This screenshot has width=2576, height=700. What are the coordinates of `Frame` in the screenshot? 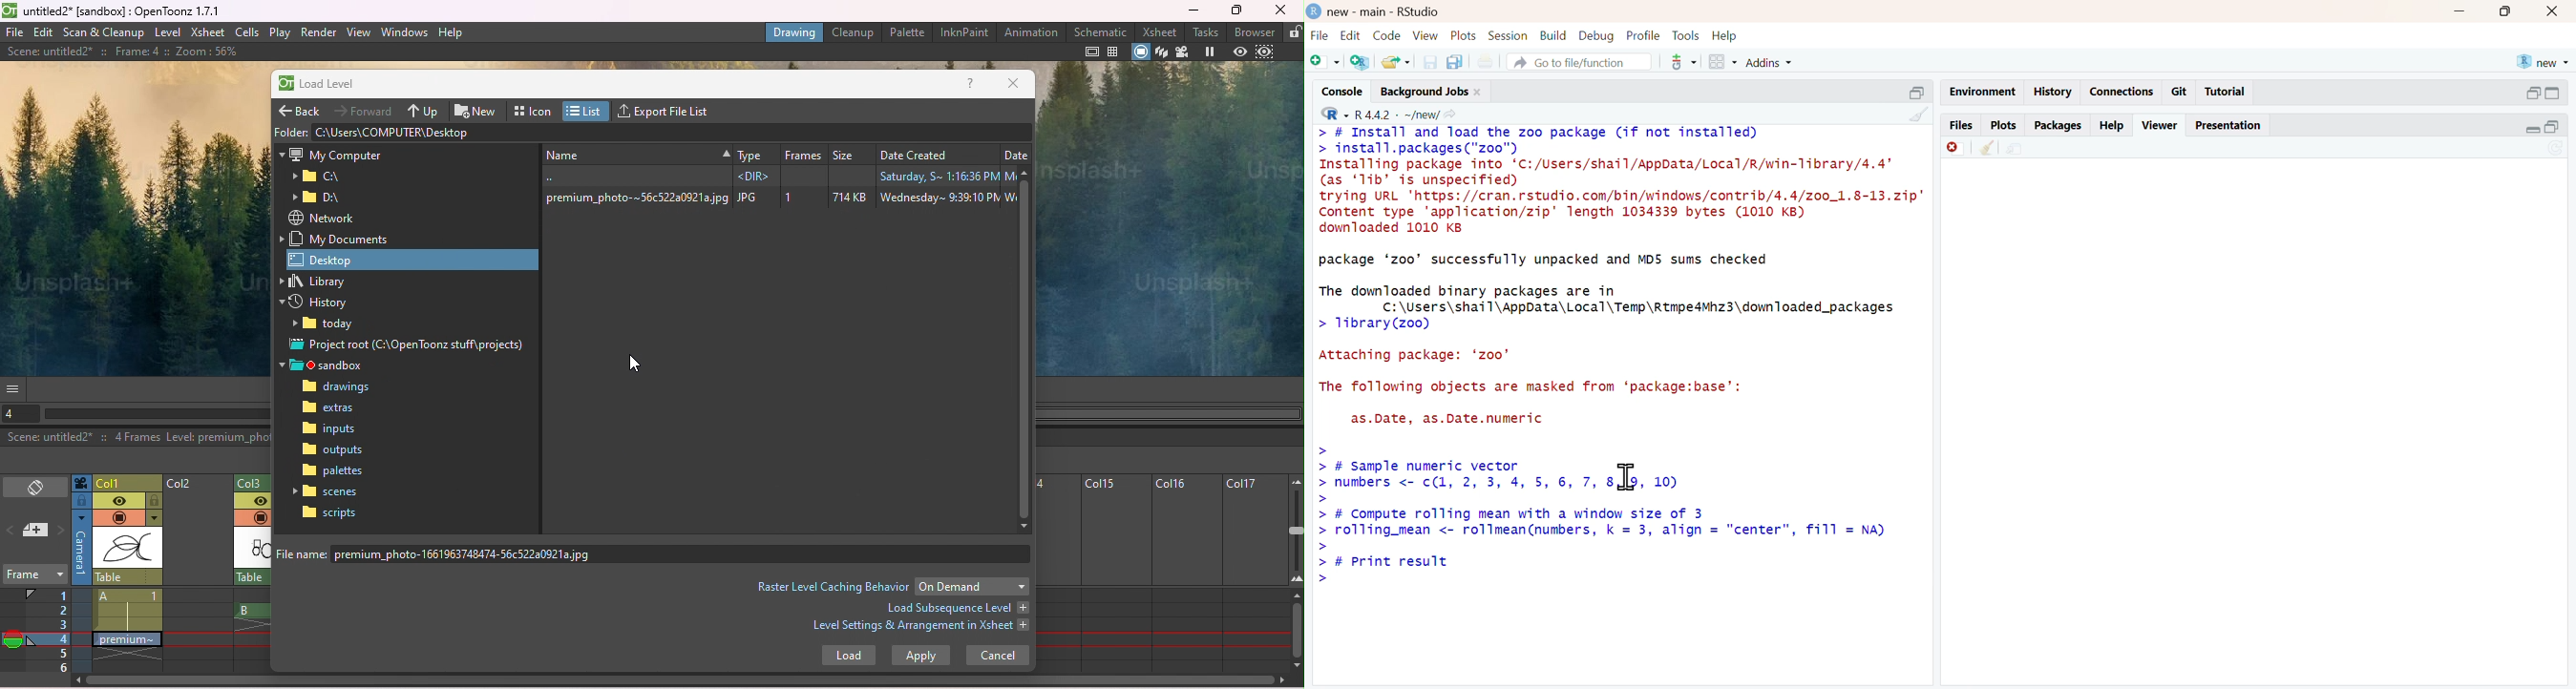 It's located at (803, 152).